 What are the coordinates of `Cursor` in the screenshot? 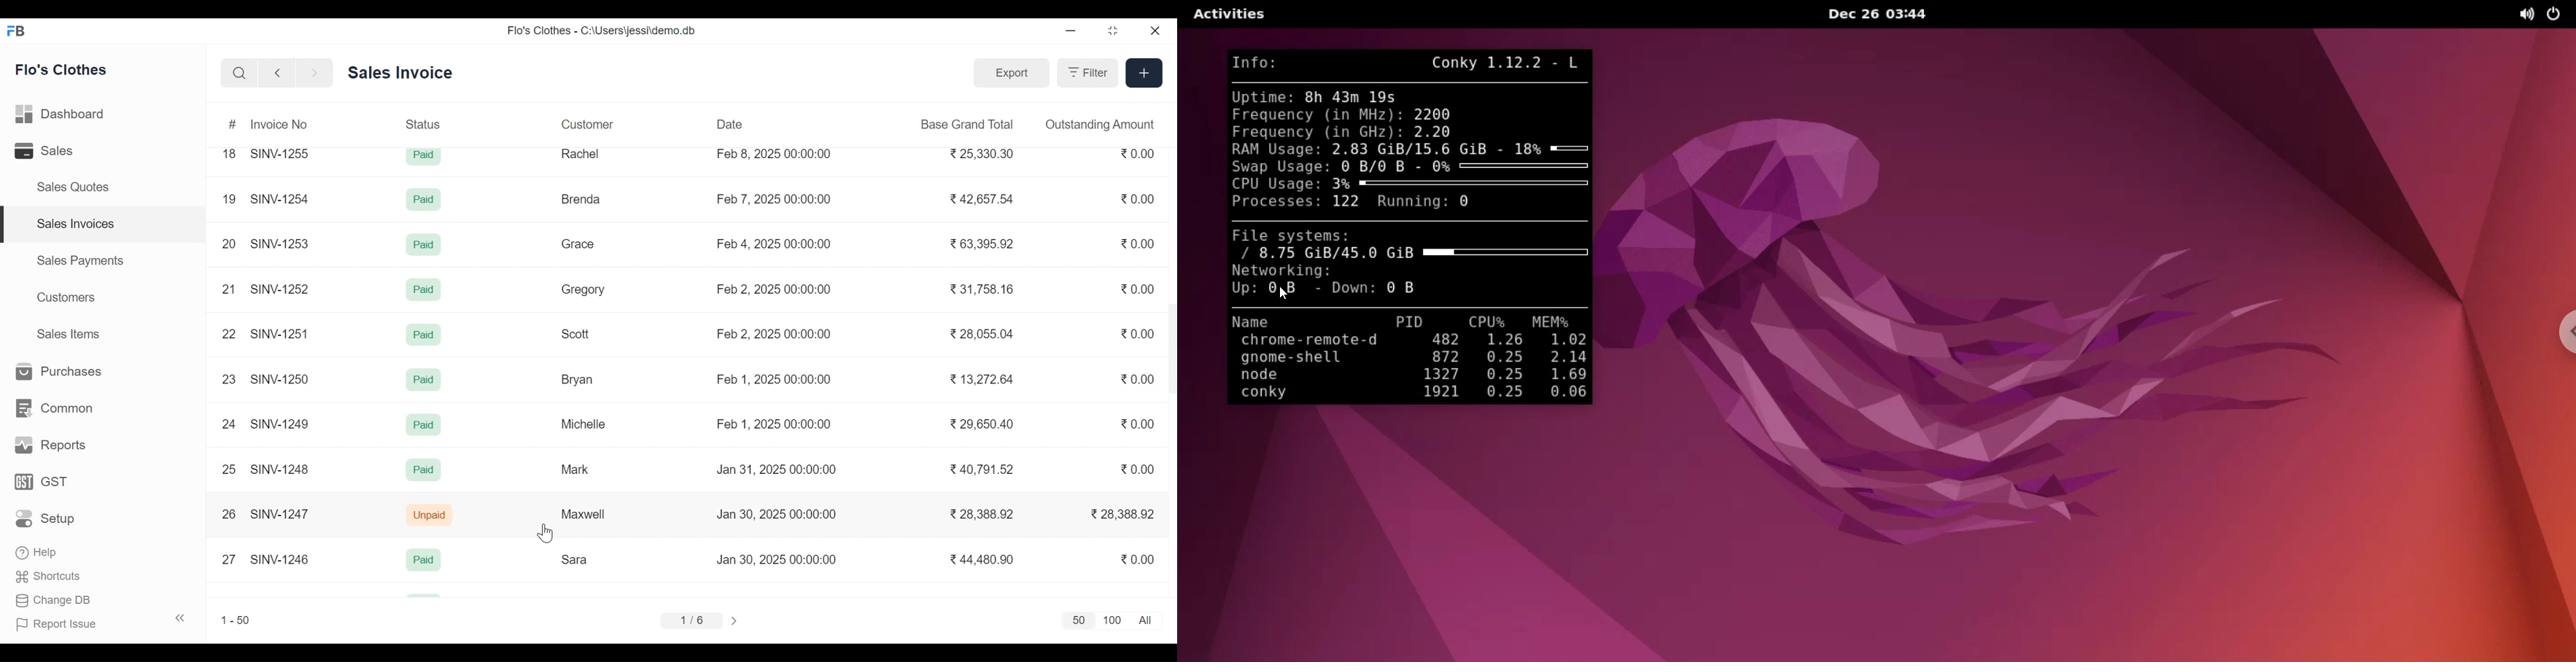 It's located at (543, 534).